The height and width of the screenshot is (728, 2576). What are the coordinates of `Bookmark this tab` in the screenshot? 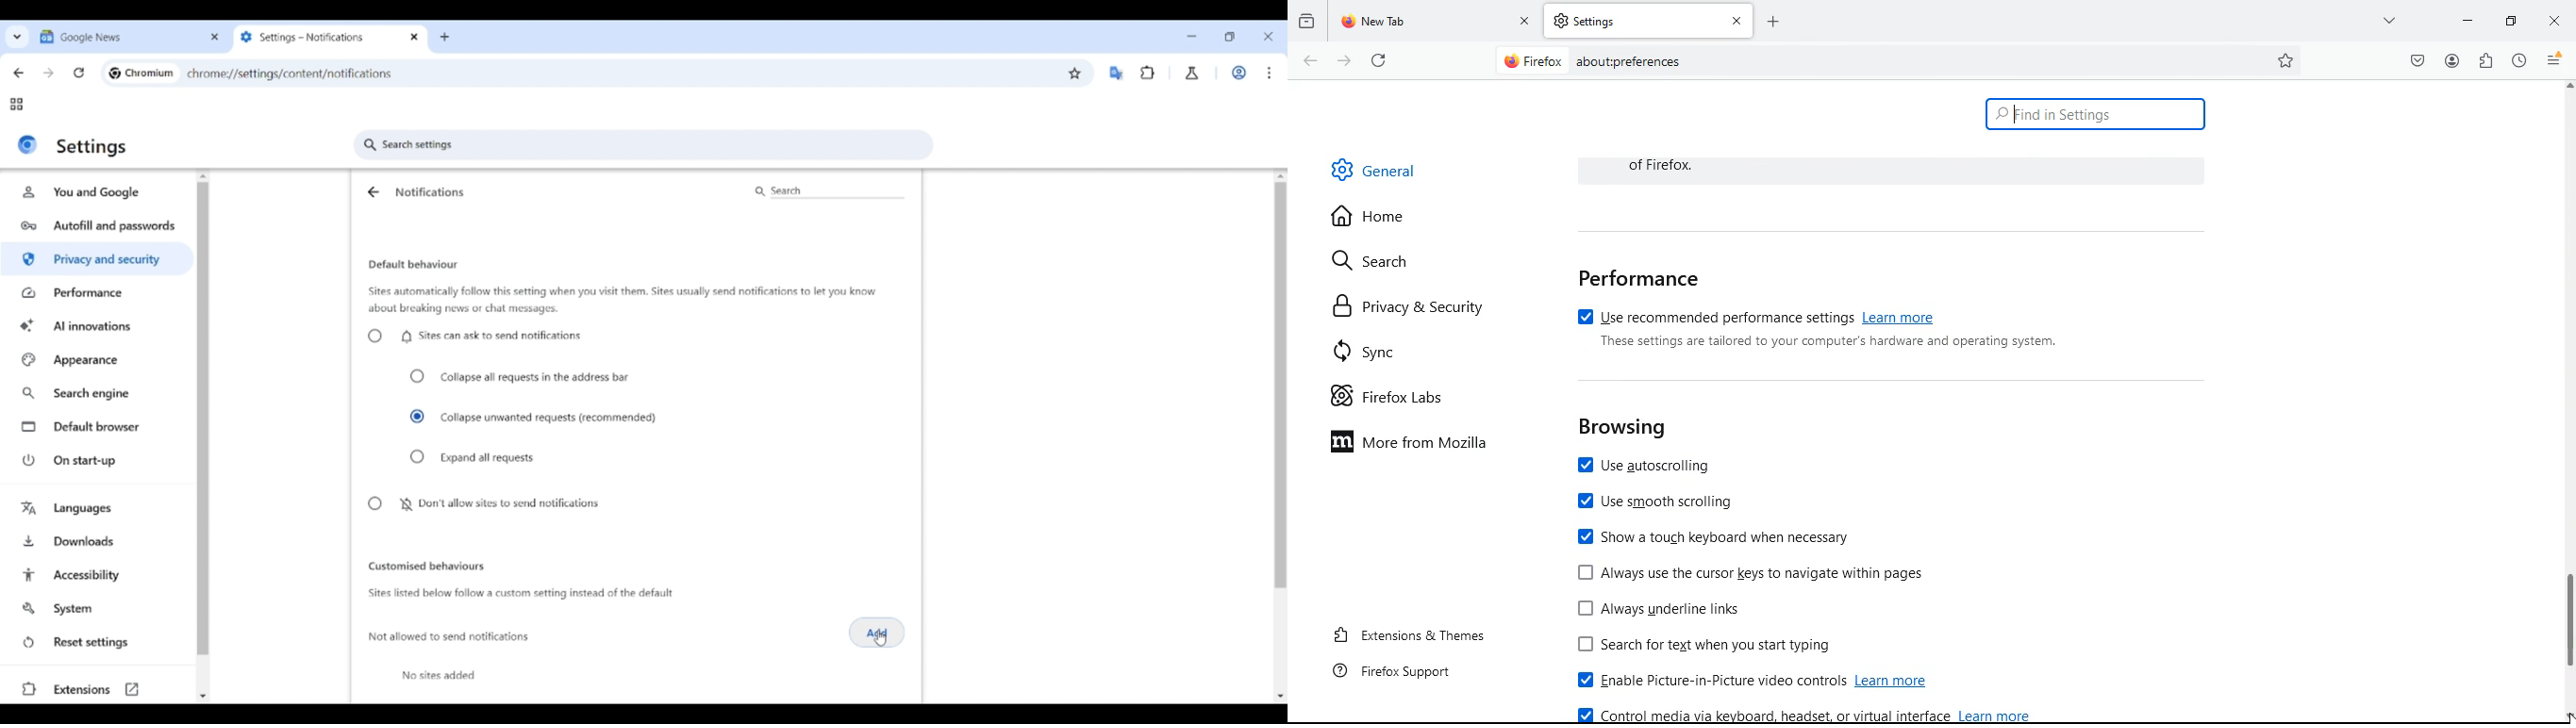 It's located at (1075, 74).